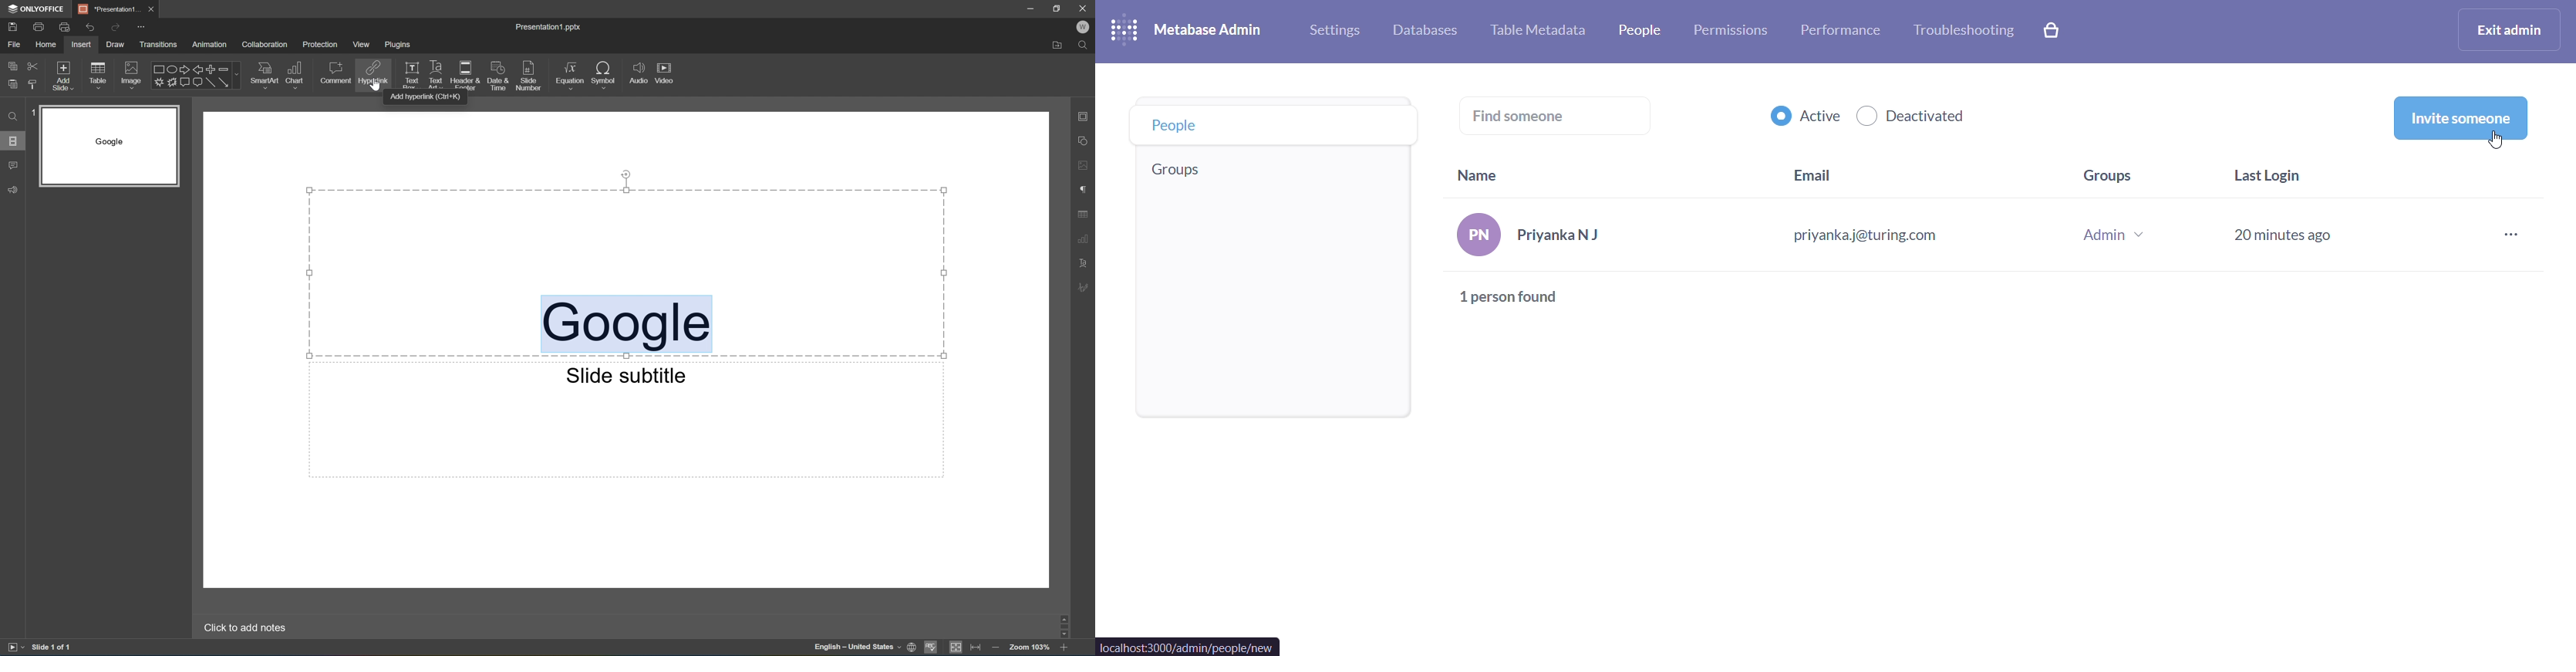  I want to click on Transitions, so click(159, 45).